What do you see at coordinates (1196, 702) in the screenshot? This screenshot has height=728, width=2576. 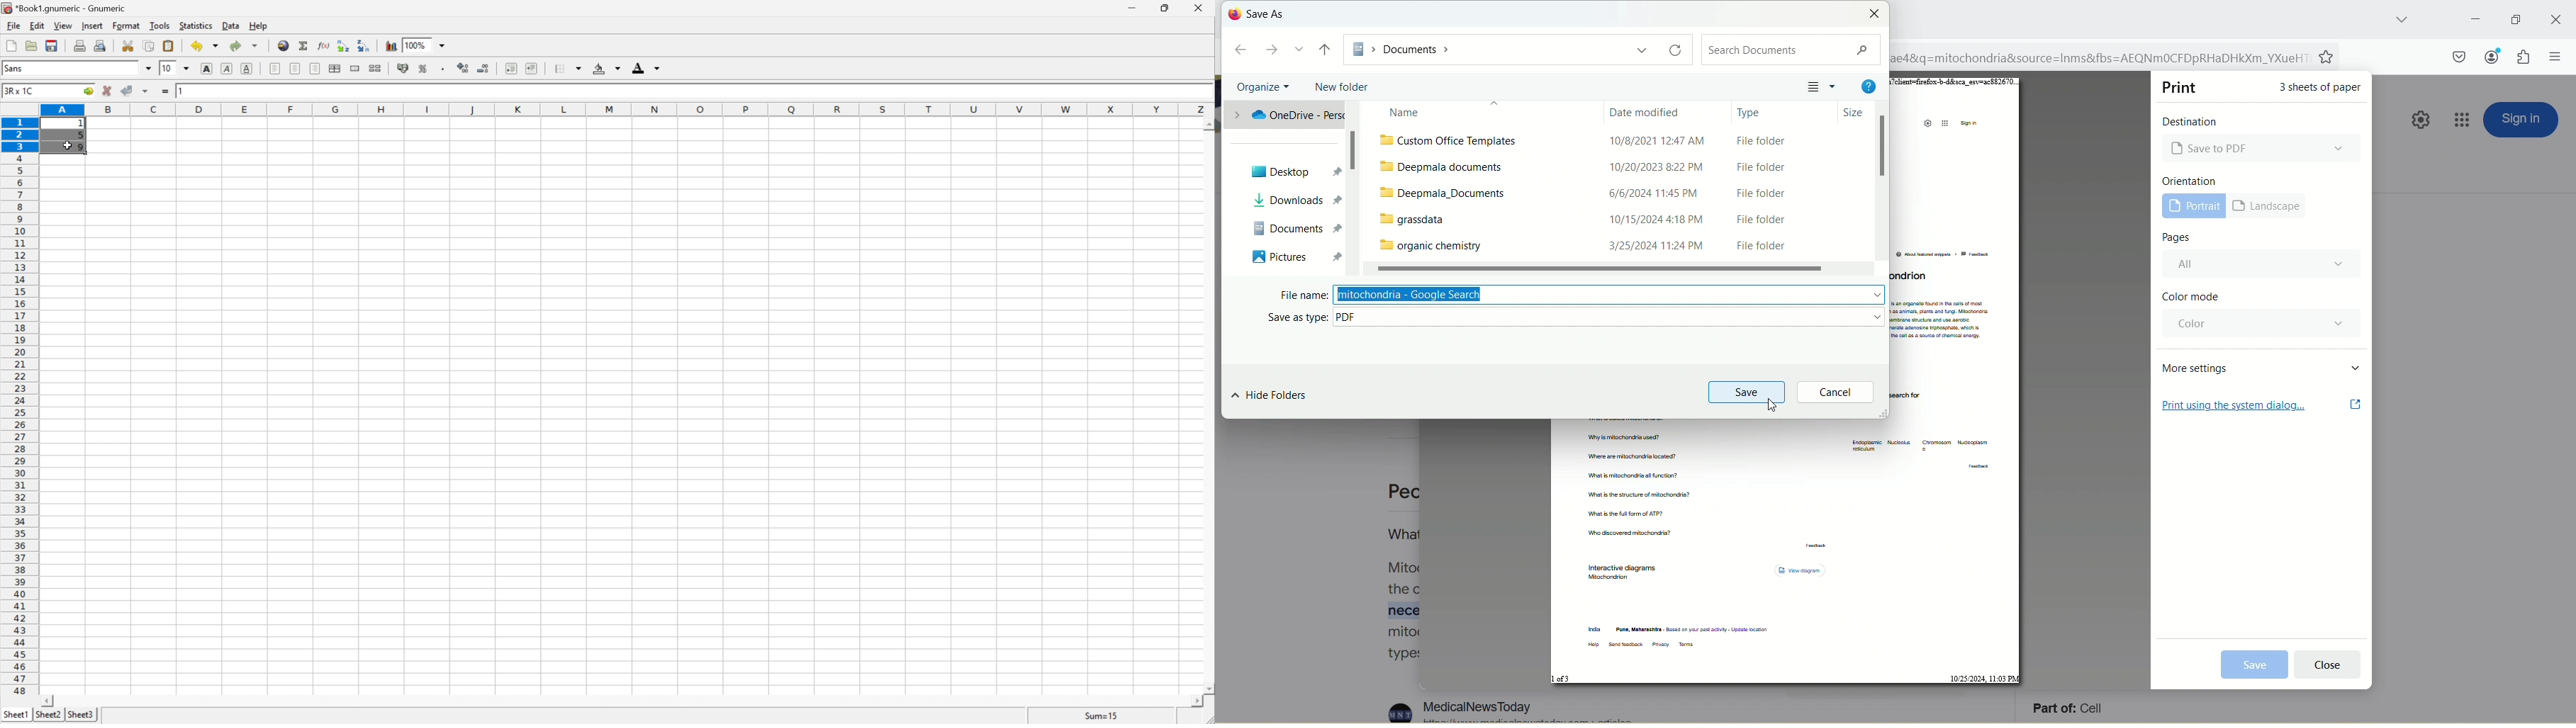 I see `scroll right` at bounding box center [1196, 702].